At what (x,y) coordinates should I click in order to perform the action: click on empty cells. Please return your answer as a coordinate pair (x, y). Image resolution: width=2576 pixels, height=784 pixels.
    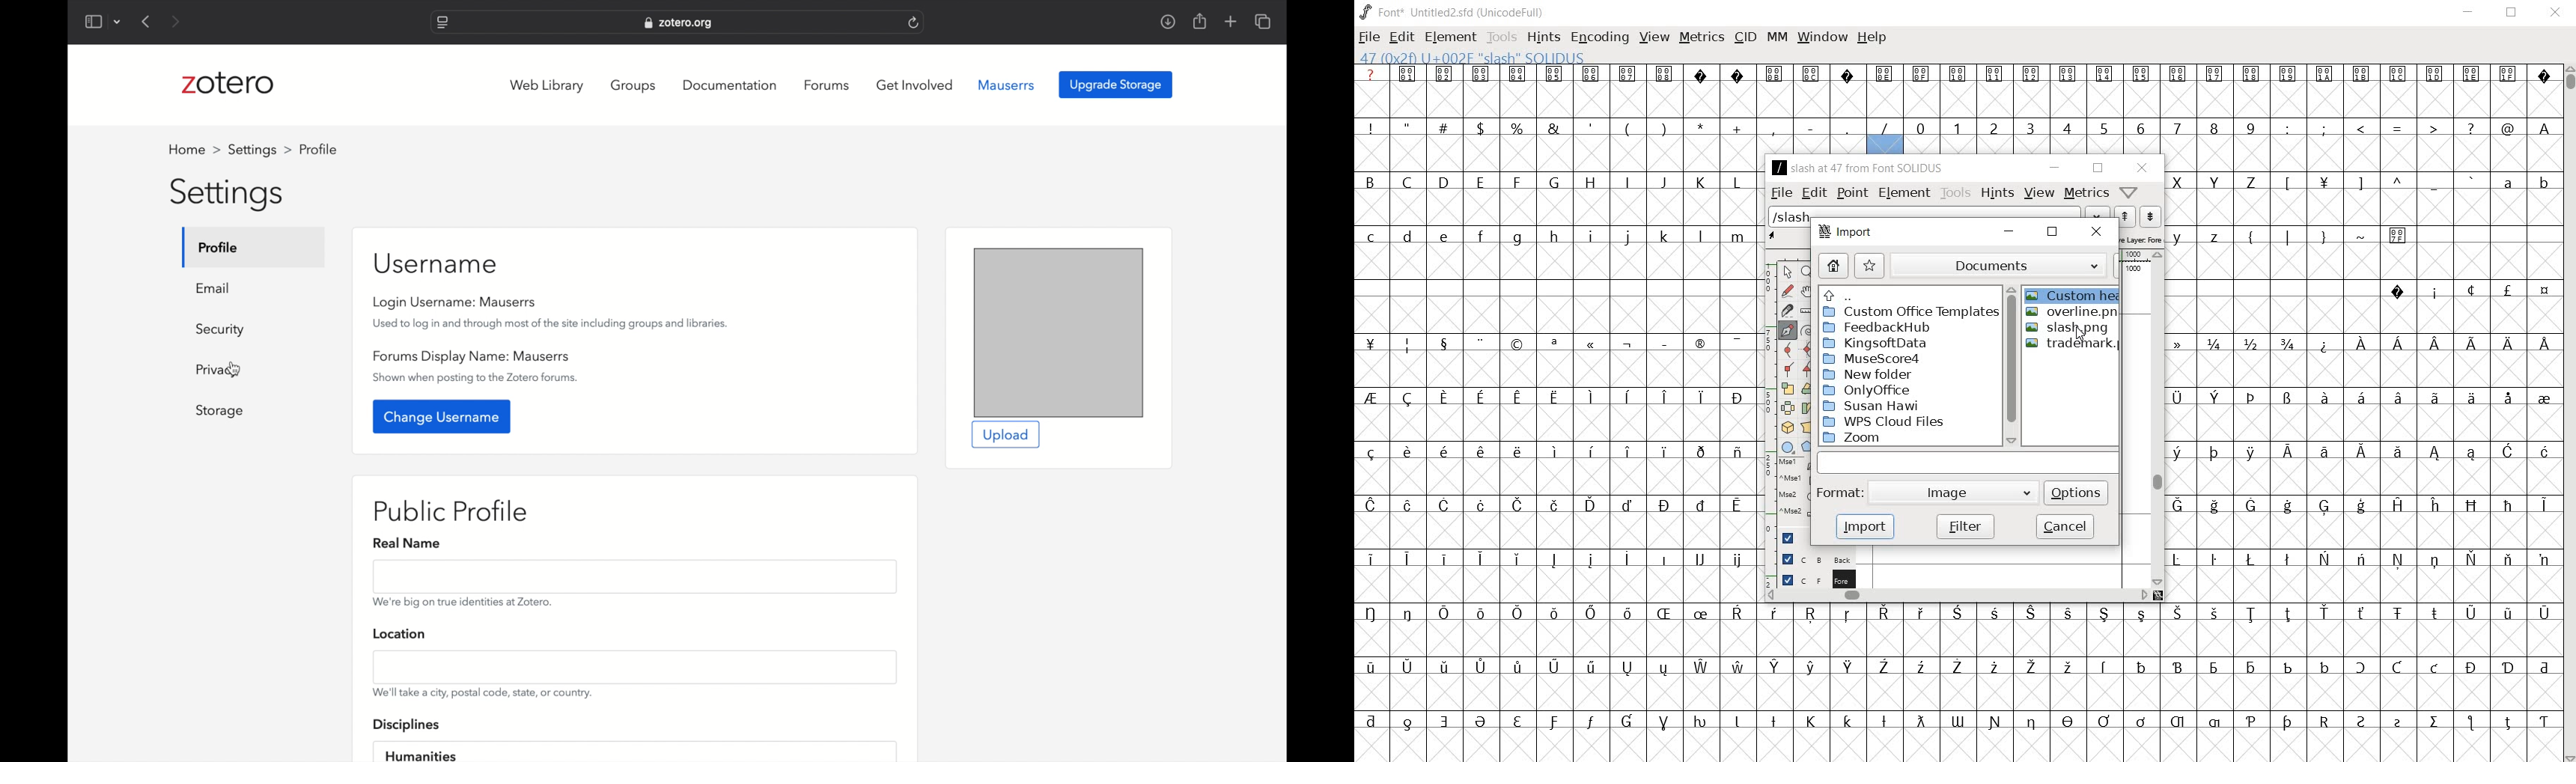
    Looking at the image, I should click on (2364, 317).